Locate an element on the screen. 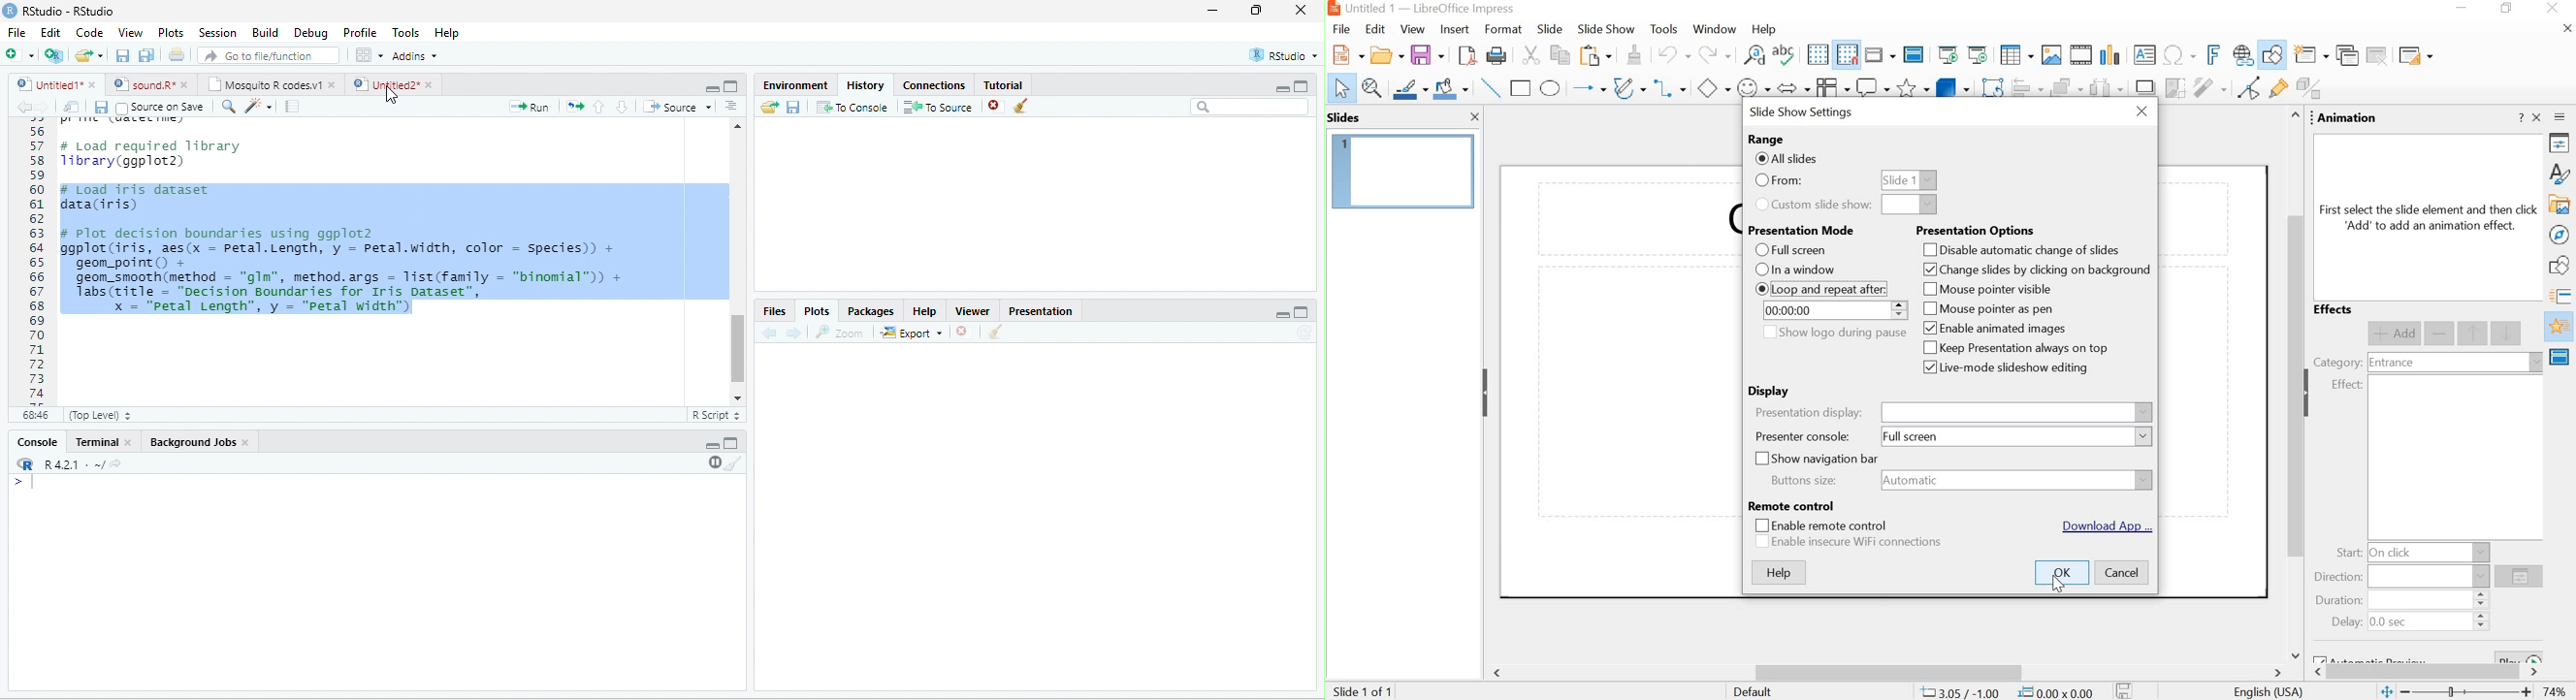 The image size is (2576, 700). scroll up is located at coordinates (738, 126).